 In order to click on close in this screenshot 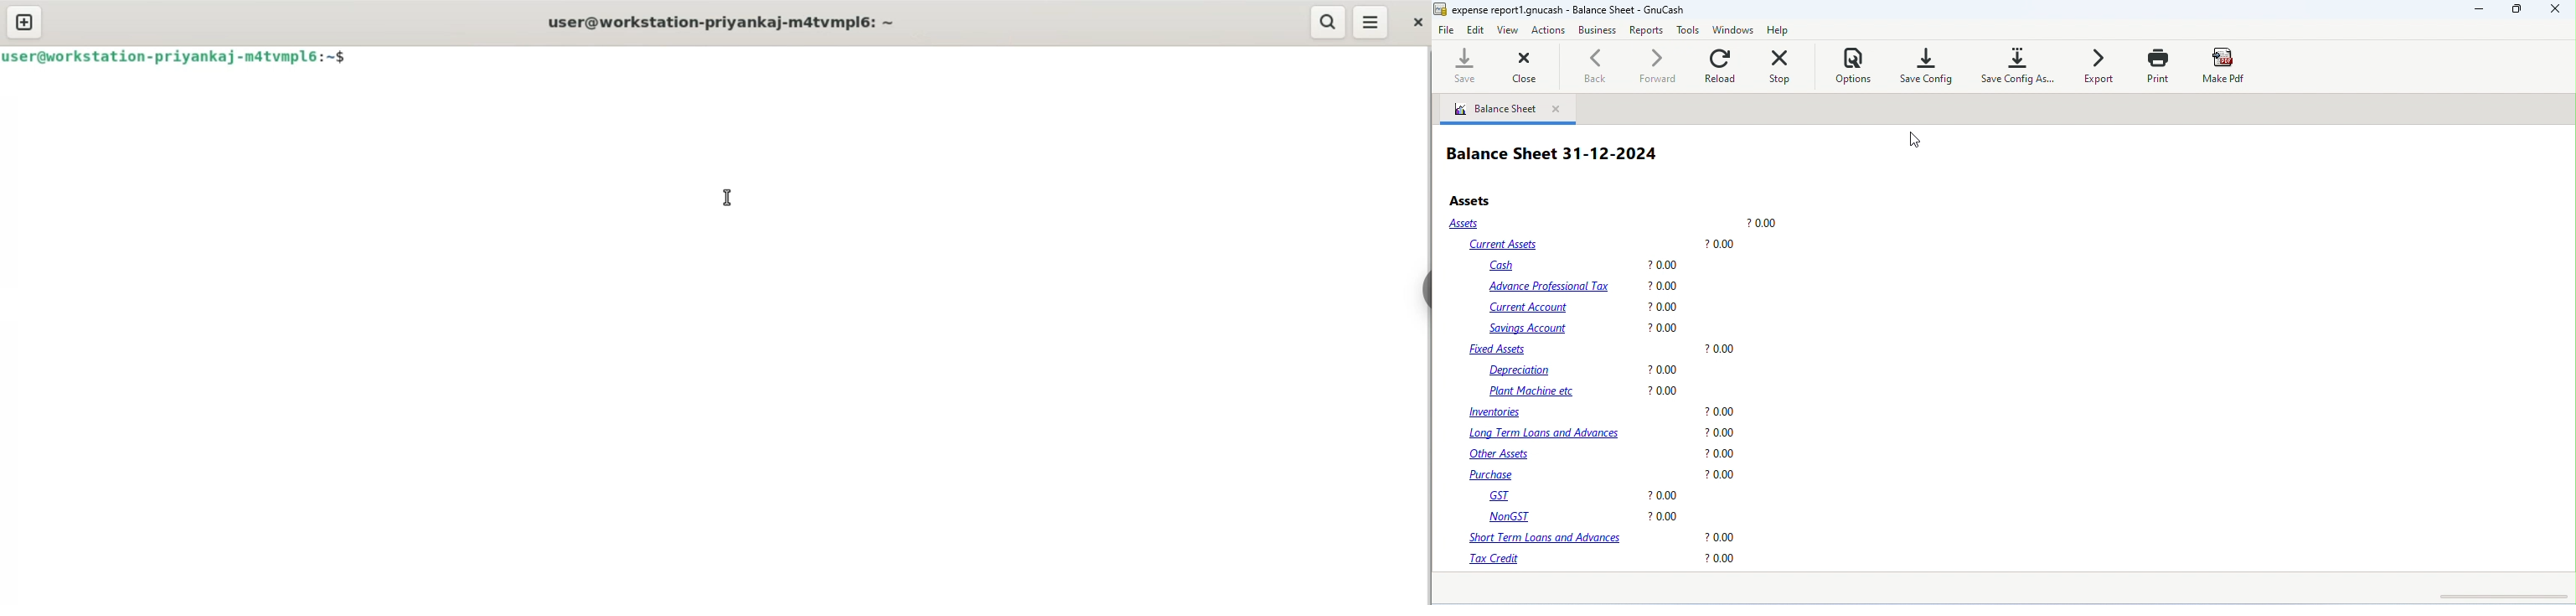, I will do `click(2555, 10)`.